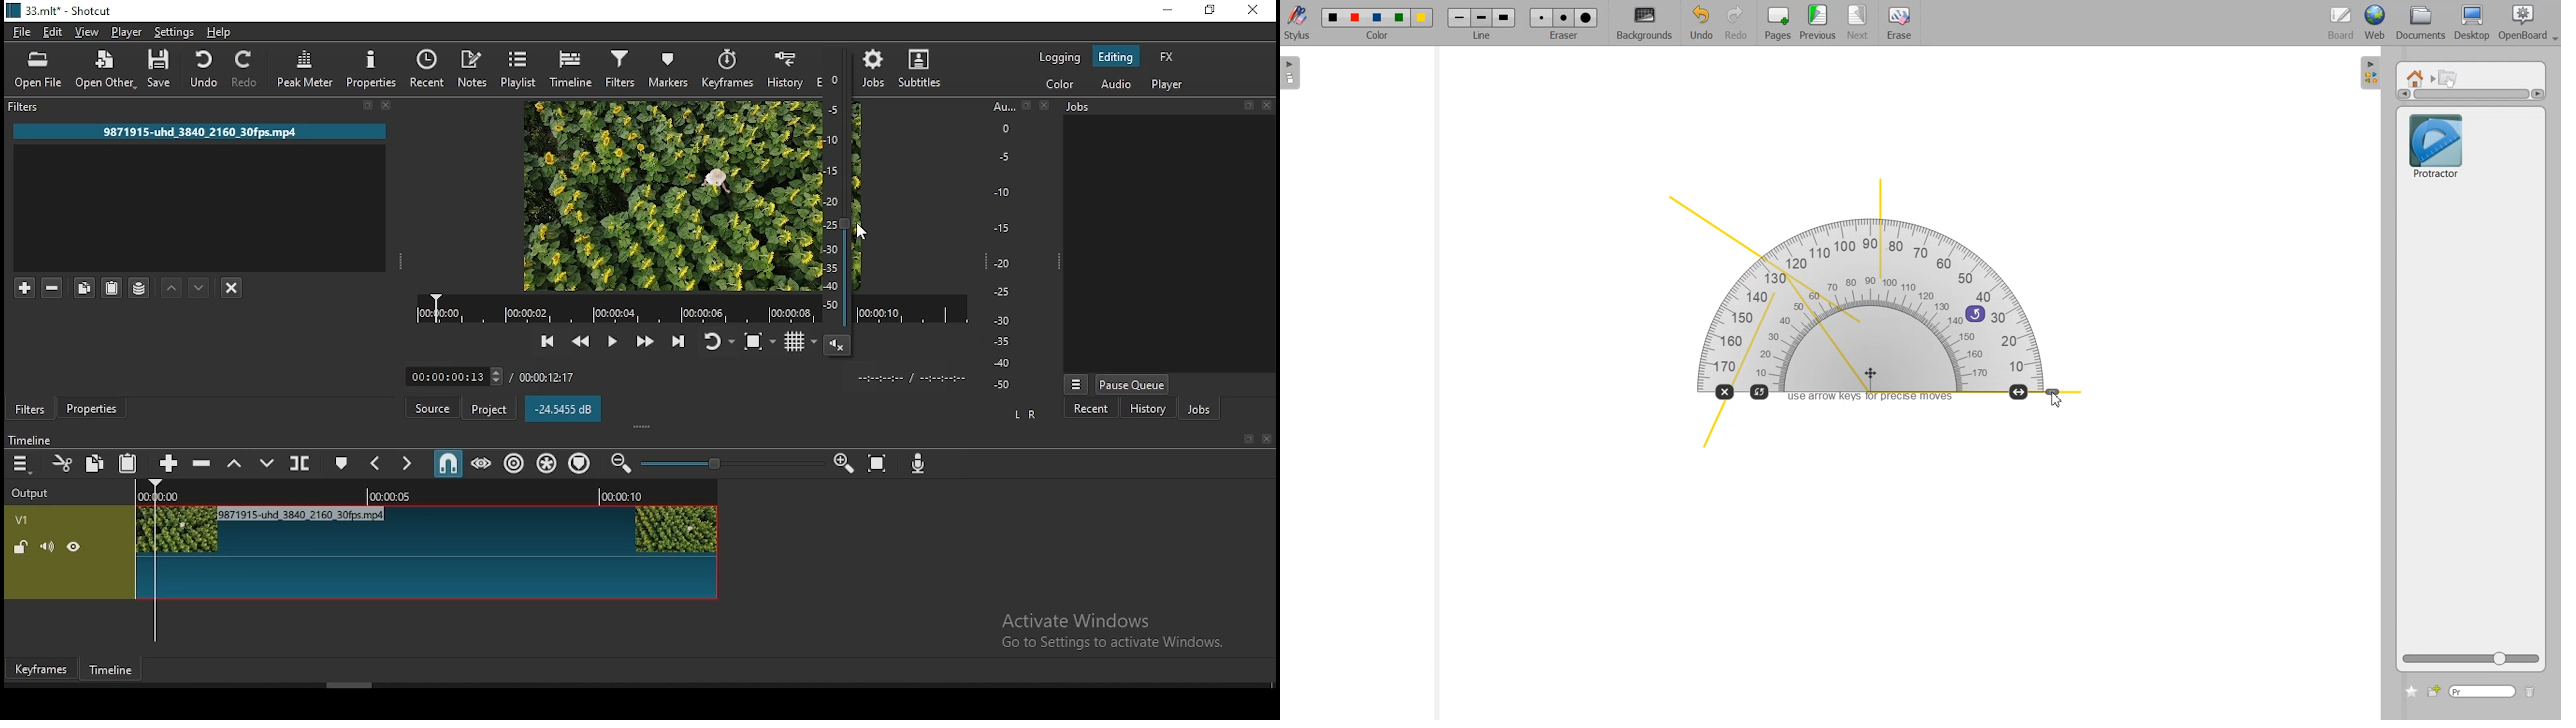 Image resolution: width=2576 pixels, height=728 pixels. What do you see at coordinates (579, 464) in the screenshot?
I see `ripple markers` at bounding box center [579, 464].